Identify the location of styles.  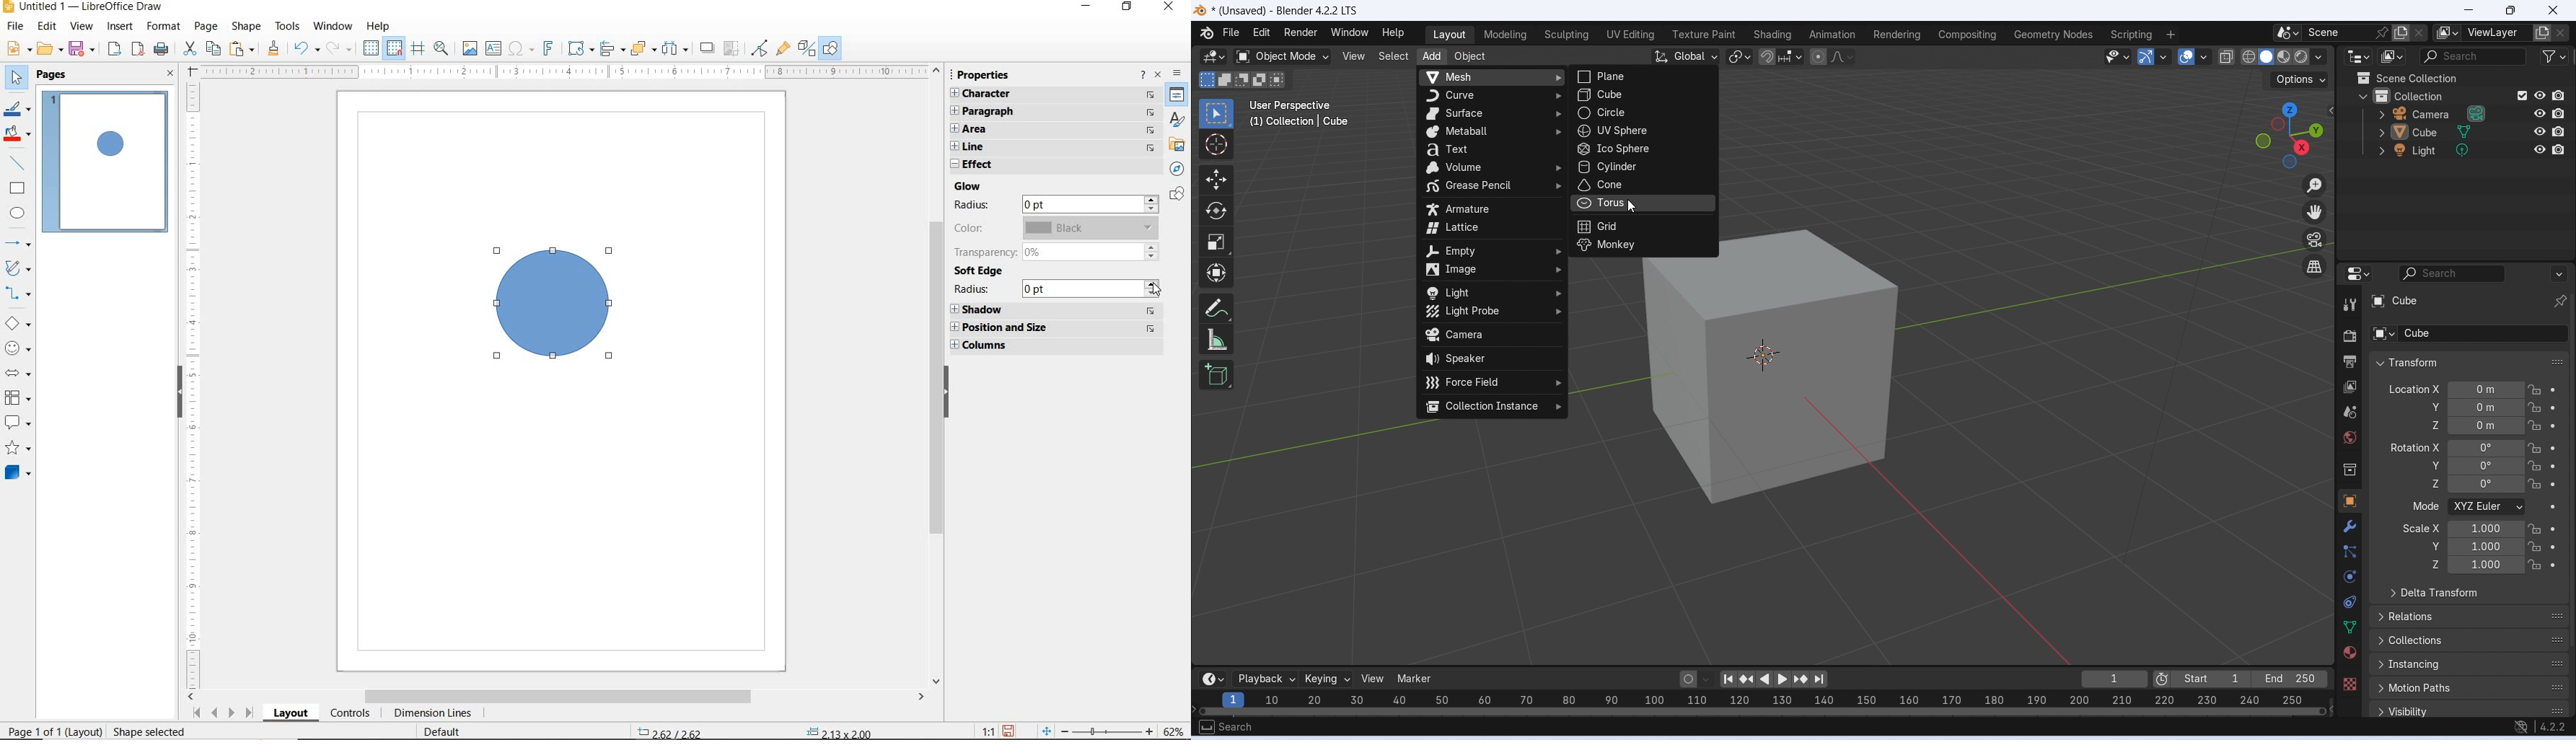
(1178, 122).